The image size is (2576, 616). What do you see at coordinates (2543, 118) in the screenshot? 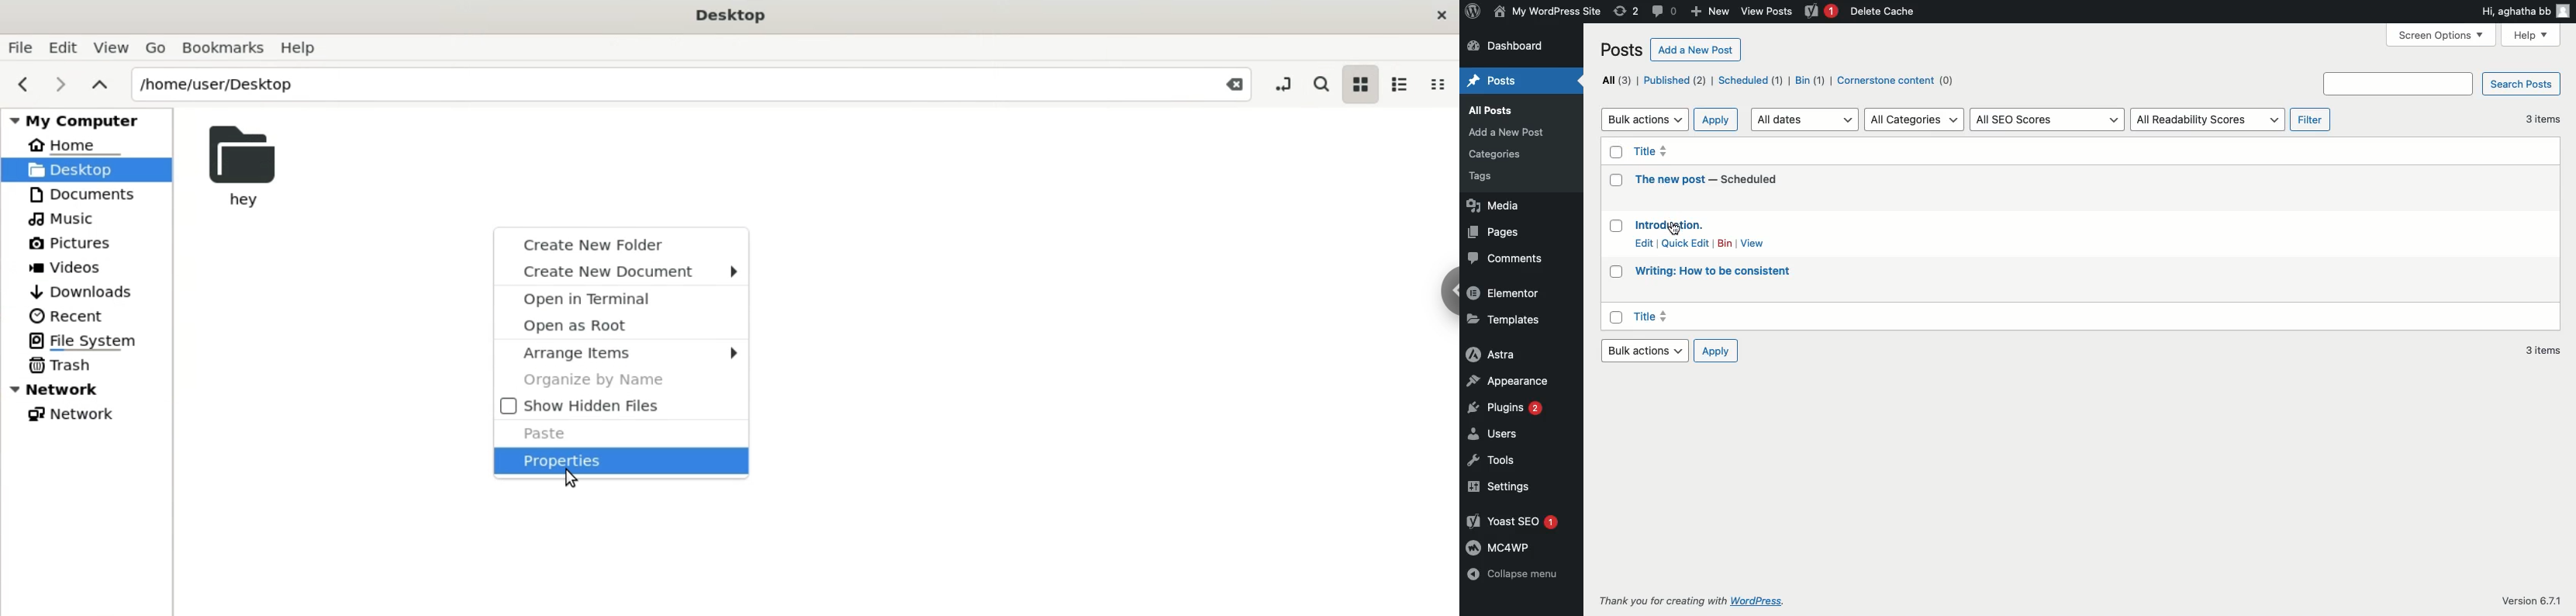
I see `3 items` at bounding box center [2543, 118].